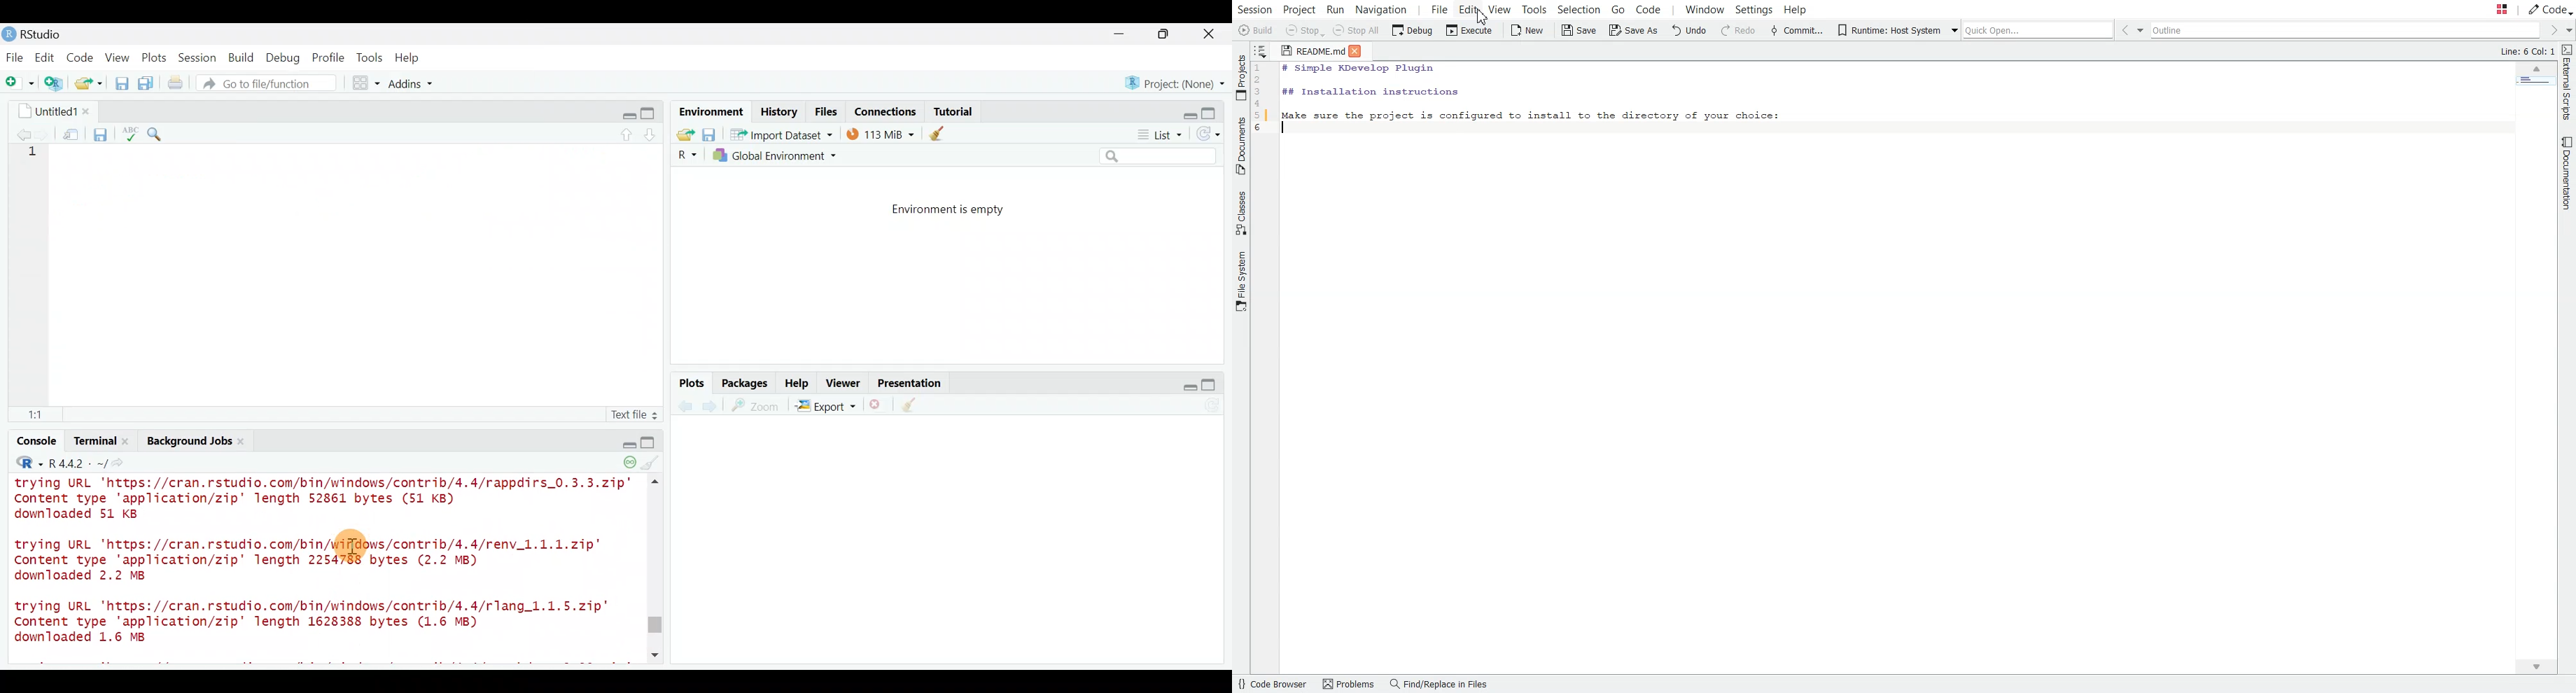 This screenshot has width=2576, height=700. Describe the element at coordinates (47, 58) in the screenshot. I see `Edit` at that location.